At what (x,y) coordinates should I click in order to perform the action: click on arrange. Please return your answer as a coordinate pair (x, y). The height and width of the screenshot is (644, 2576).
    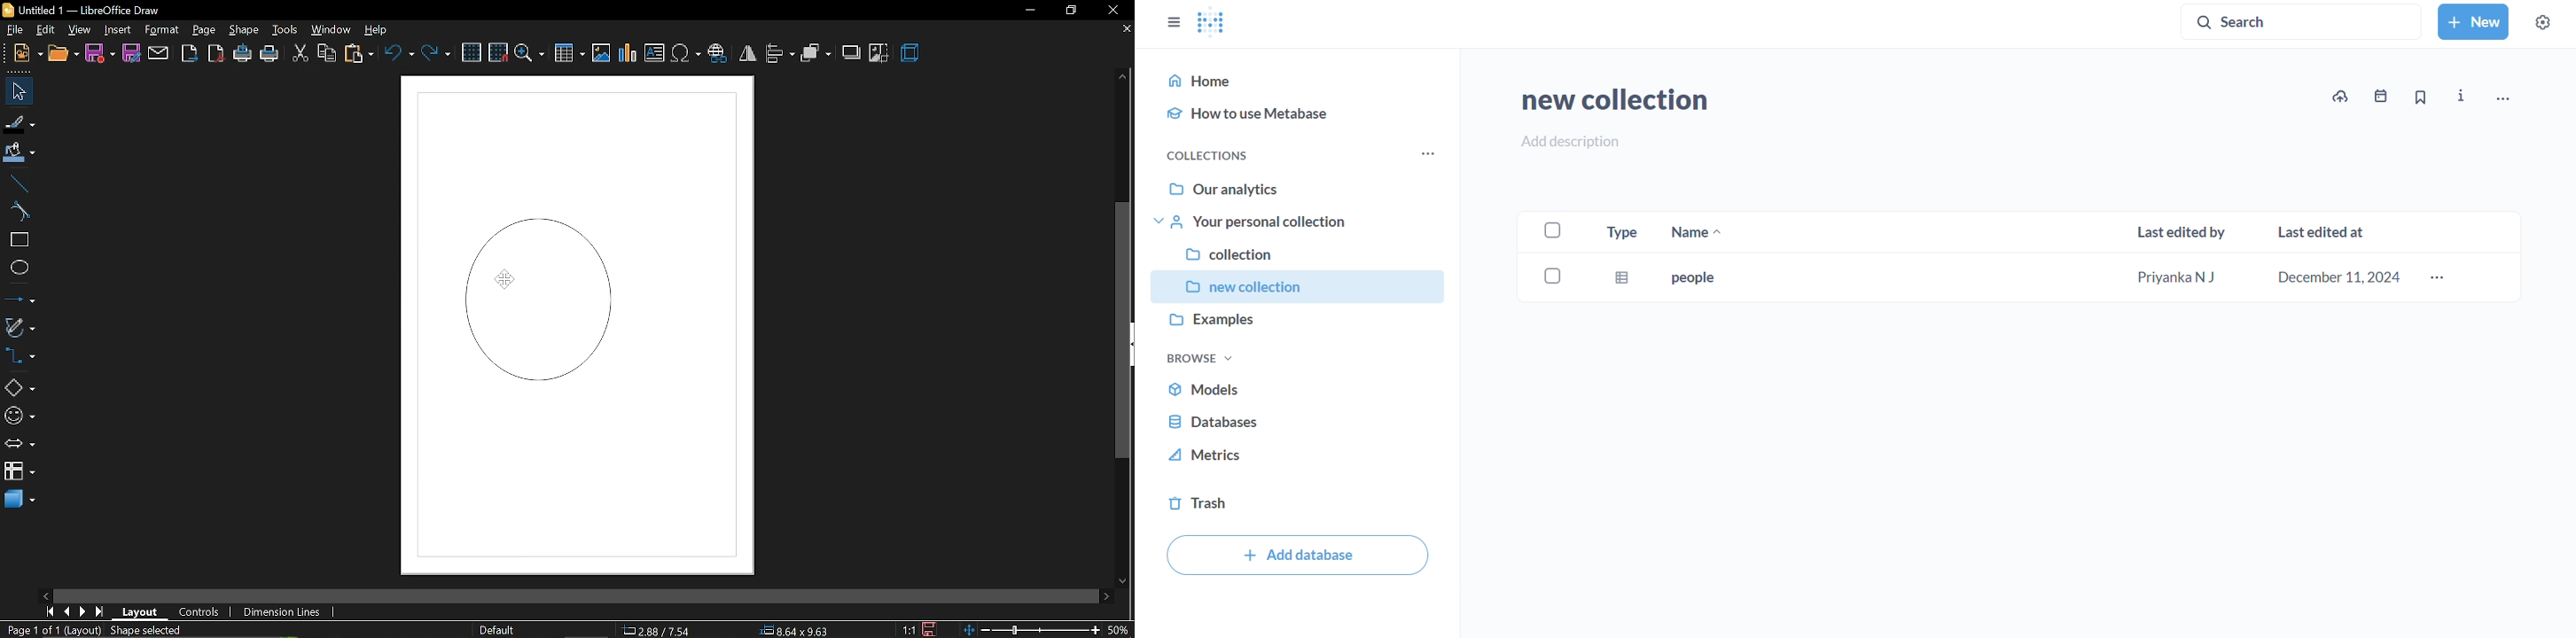
    Looking at the image, I should click on (816, 52).